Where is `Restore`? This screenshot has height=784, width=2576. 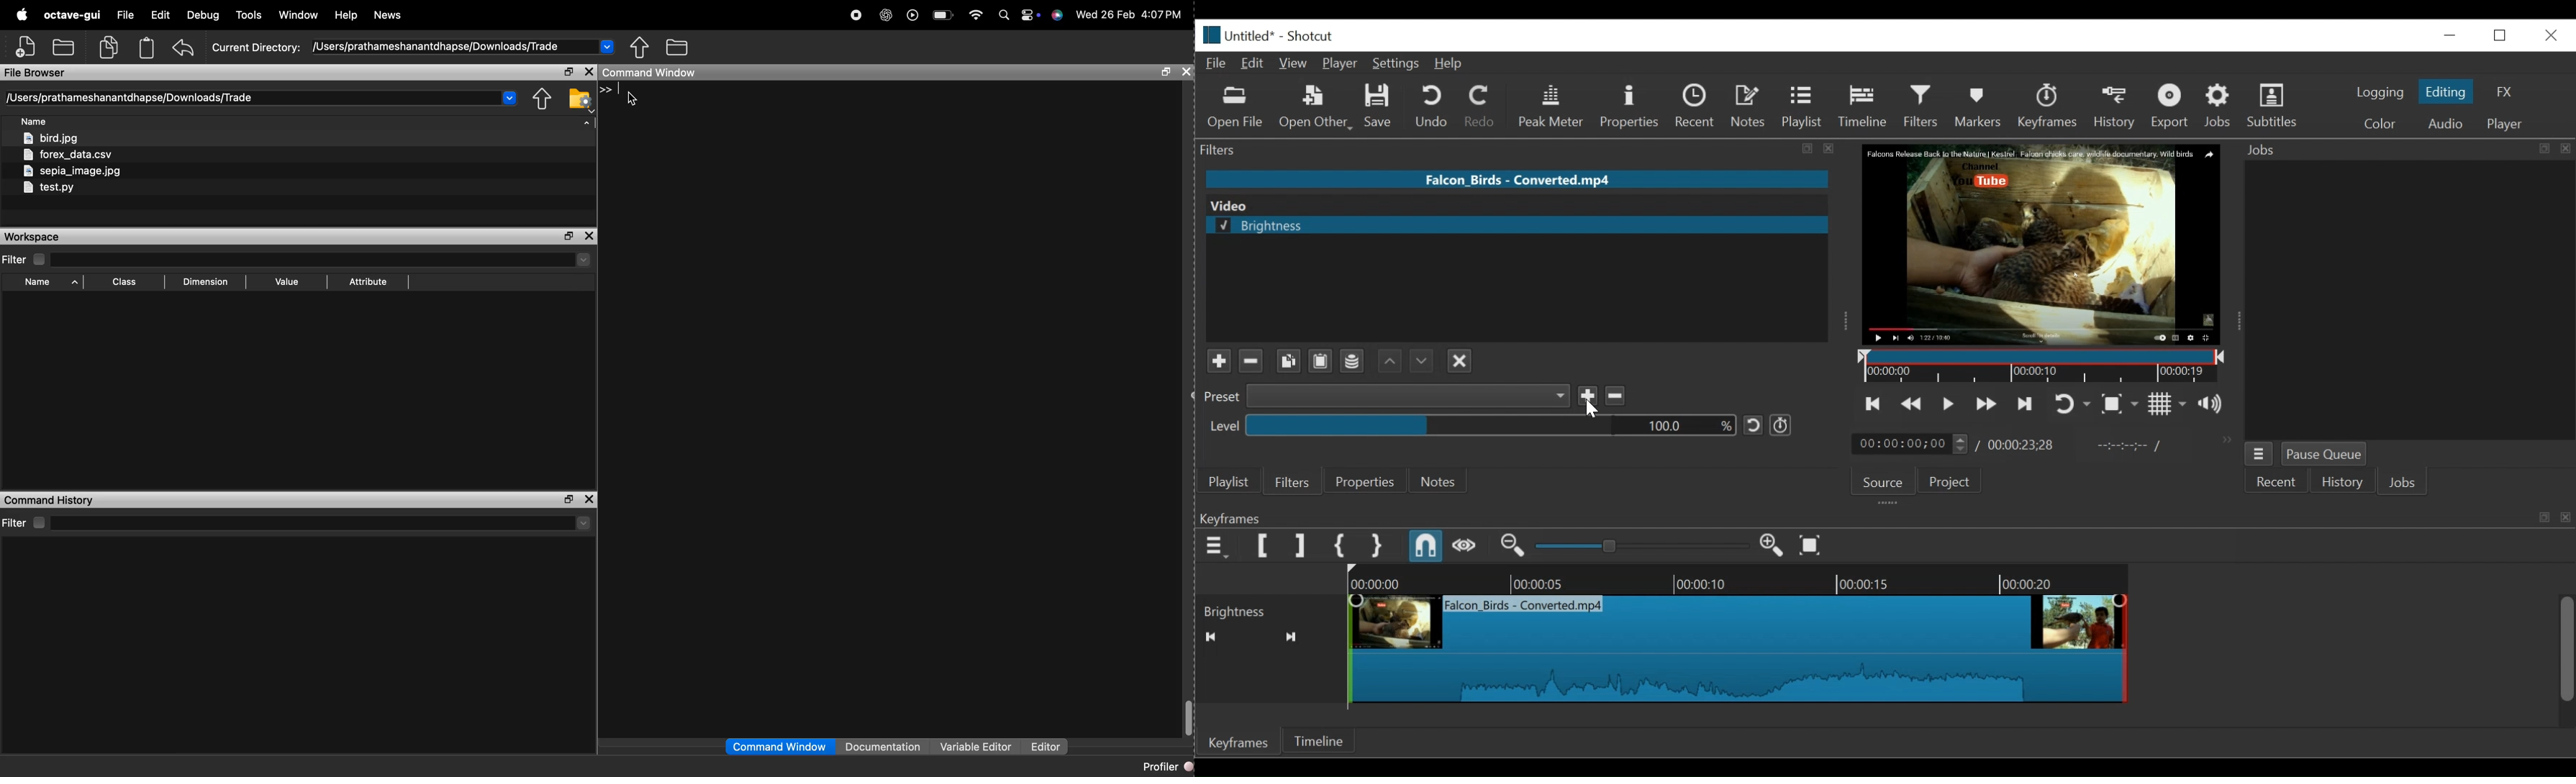
Restore is located at coordinates (2452, 33).